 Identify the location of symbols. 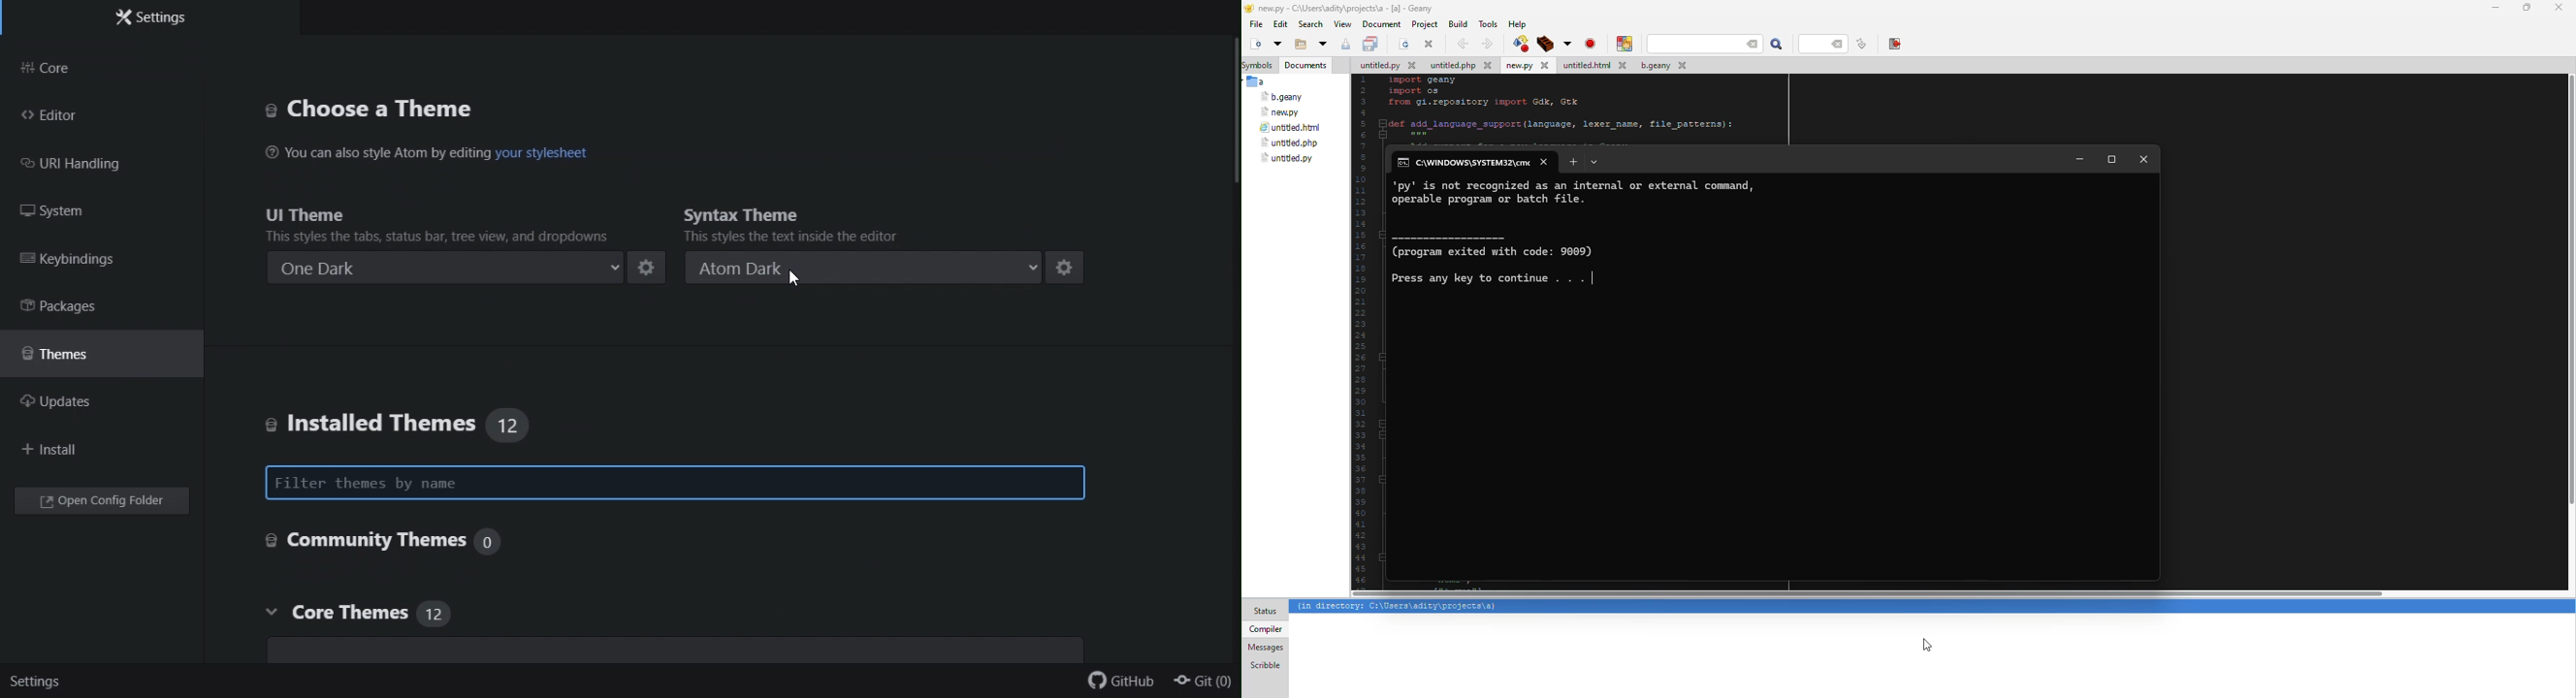
(1257, 65).